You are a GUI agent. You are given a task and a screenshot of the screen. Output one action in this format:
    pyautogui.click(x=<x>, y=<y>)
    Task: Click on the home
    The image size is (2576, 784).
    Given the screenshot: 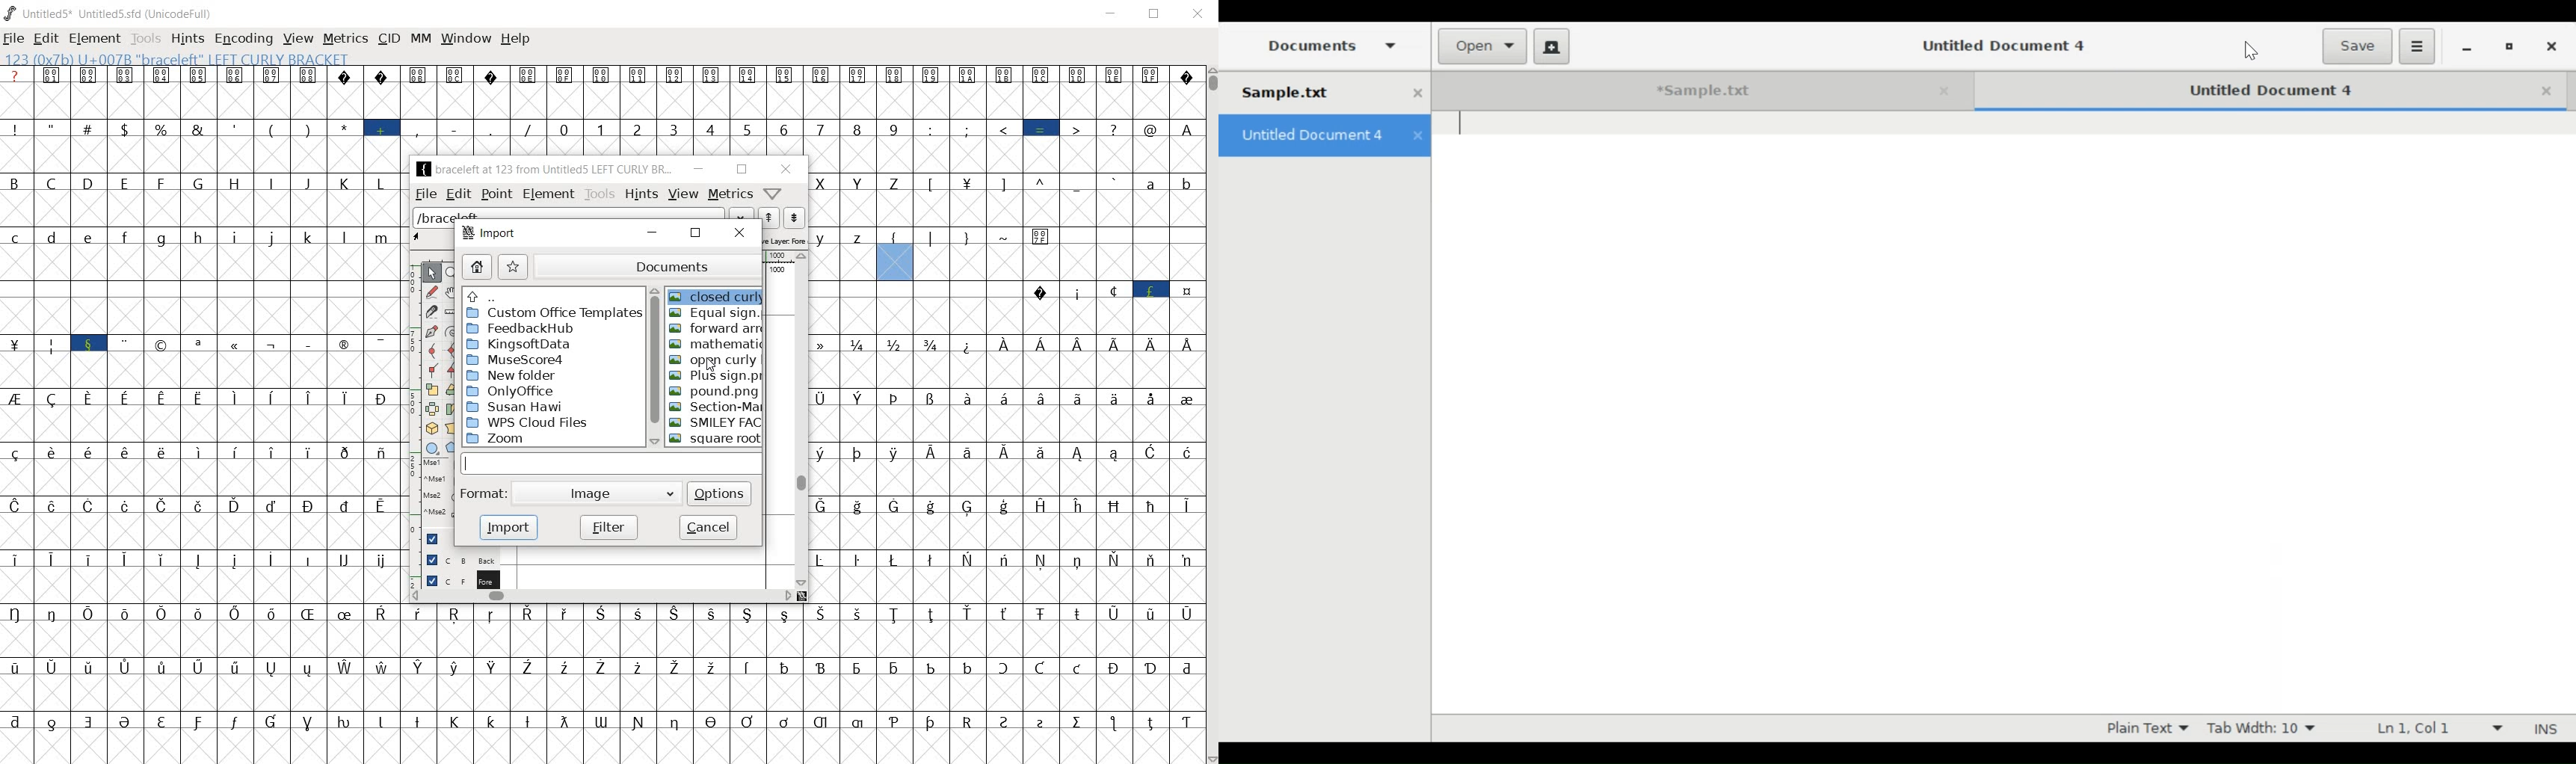 What is the action you would take?
    pyautogui.click(x=476, y=268)
    